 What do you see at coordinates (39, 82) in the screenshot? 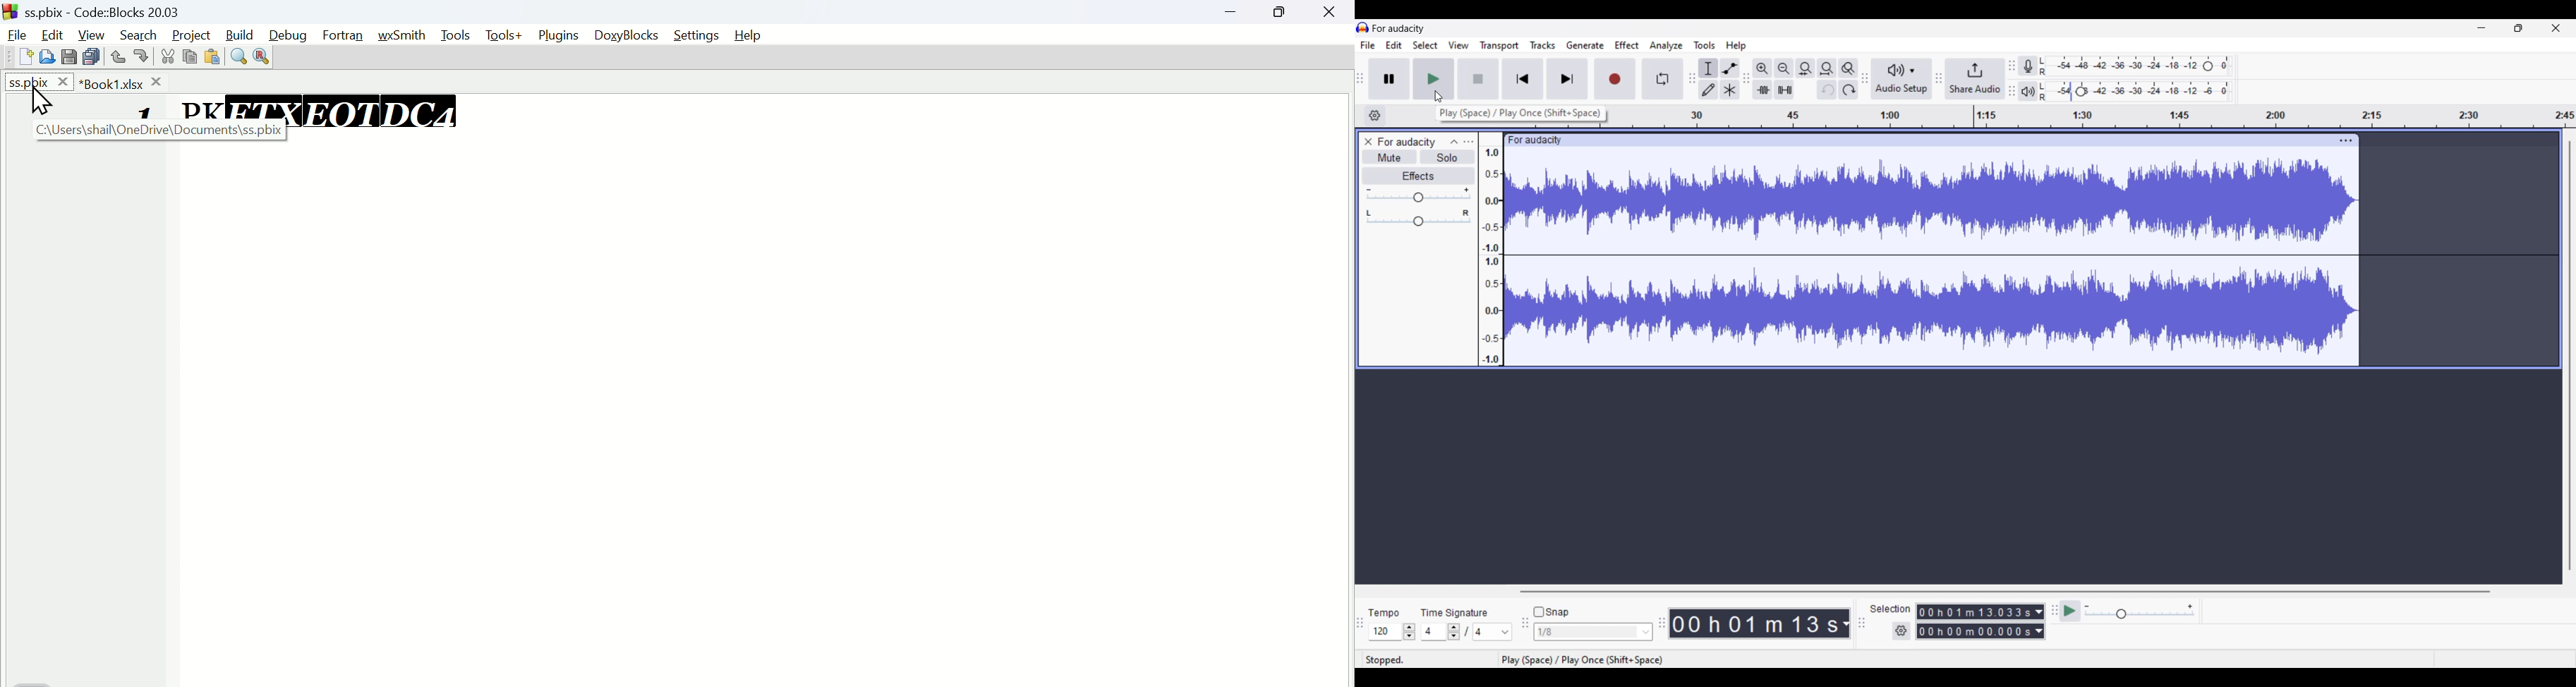
I see `ss.pbix` at bounding box center [39, 82].